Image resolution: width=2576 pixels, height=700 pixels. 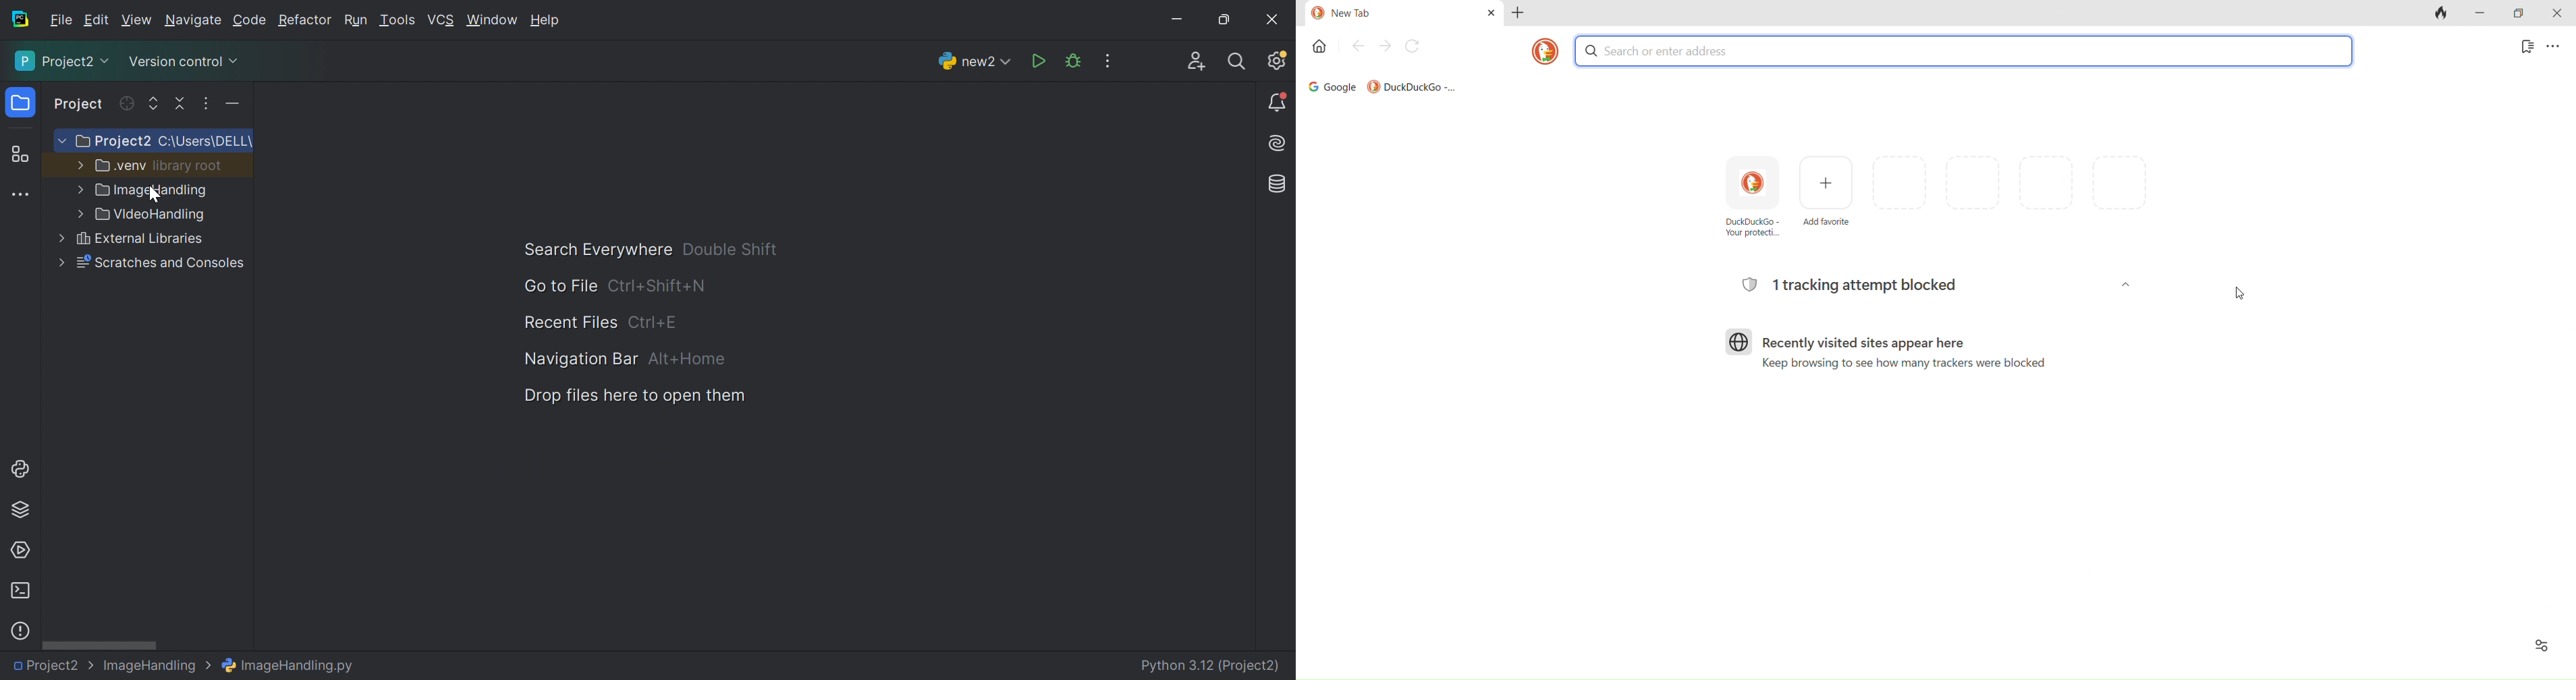 I want to click on close, so click(x=2556, y=14).